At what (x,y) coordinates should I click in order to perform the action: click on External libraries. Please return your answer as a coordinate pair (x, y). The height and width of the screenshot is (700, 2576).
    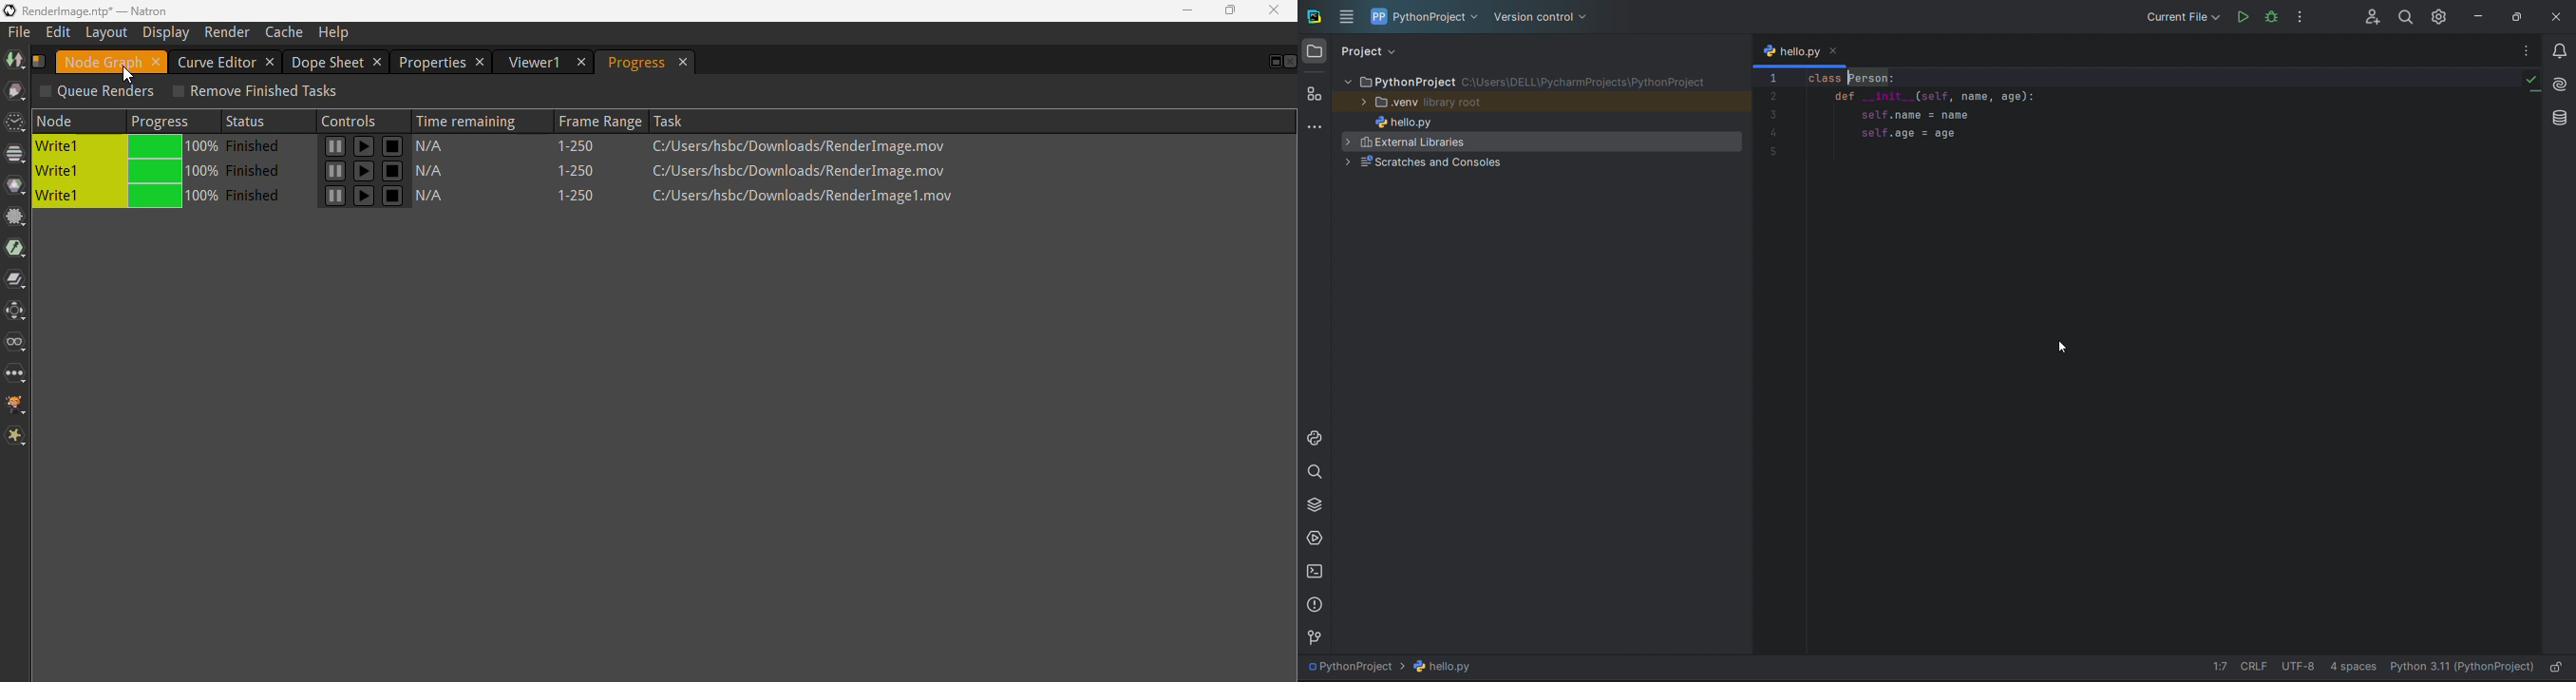
    Looking at the image, I should click on (1539, 142).